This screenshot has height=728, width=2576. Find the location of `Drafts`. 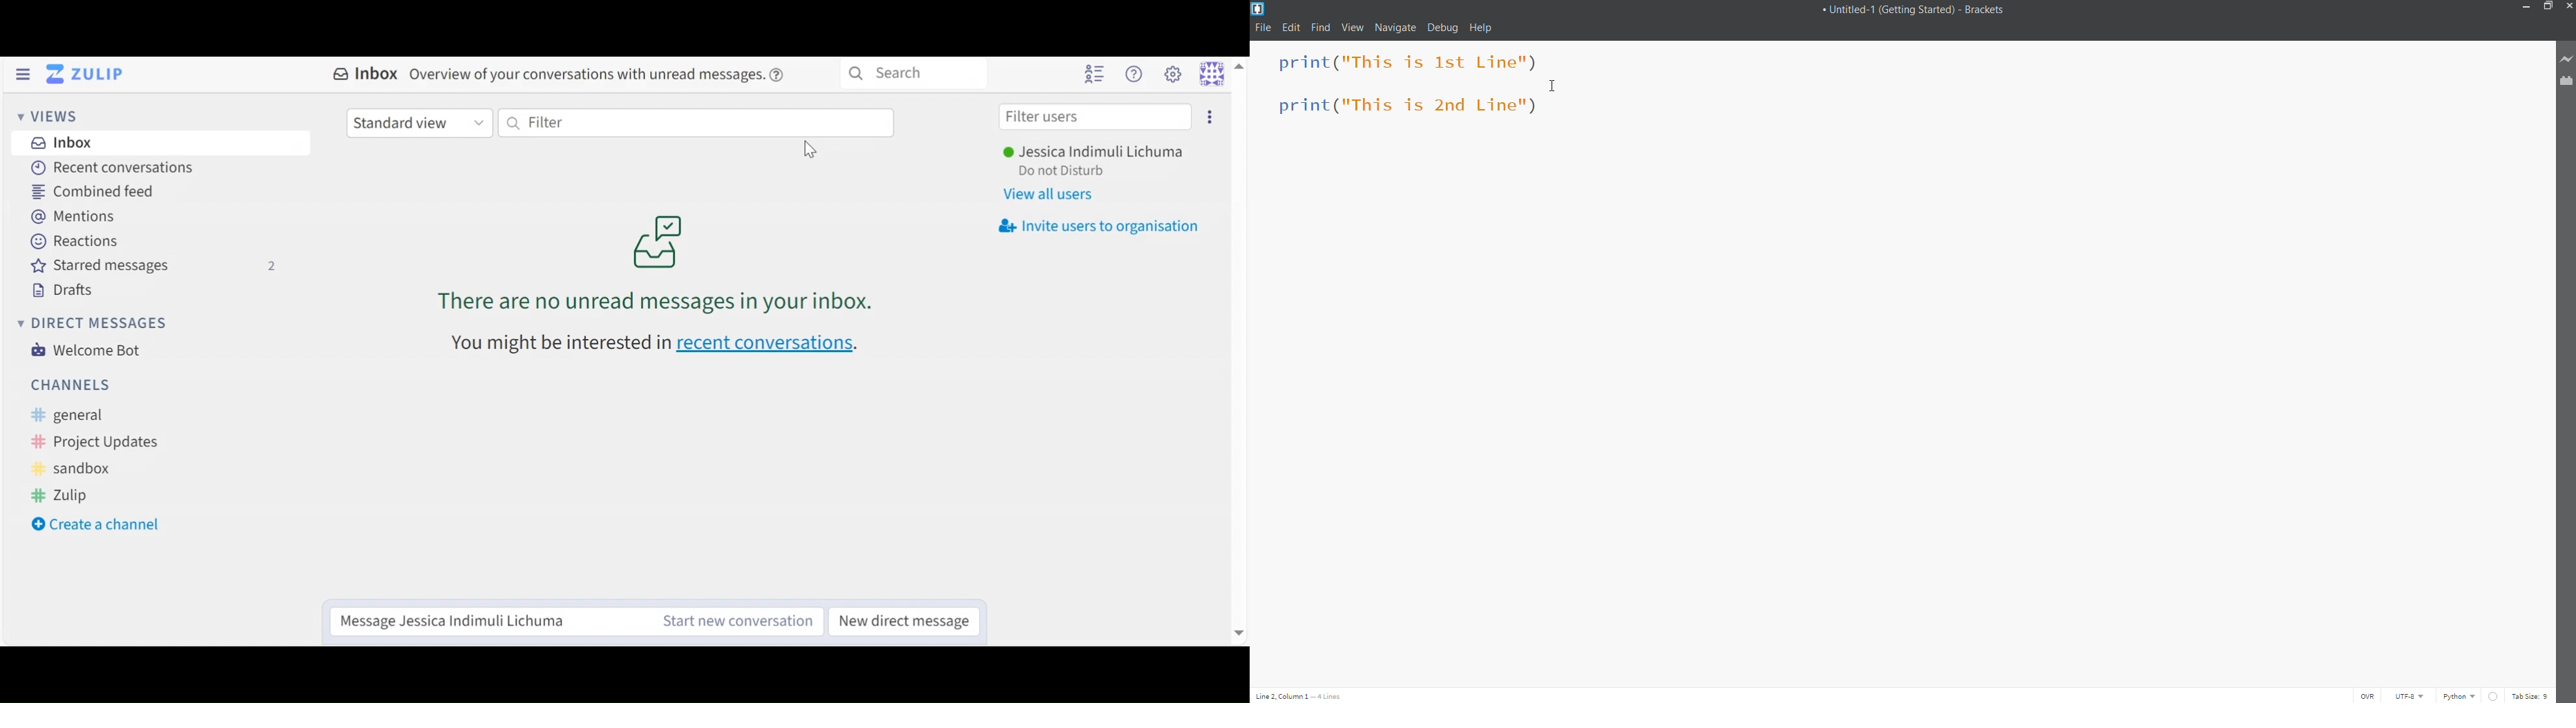

Drafts is located at coordinates (64, 290).